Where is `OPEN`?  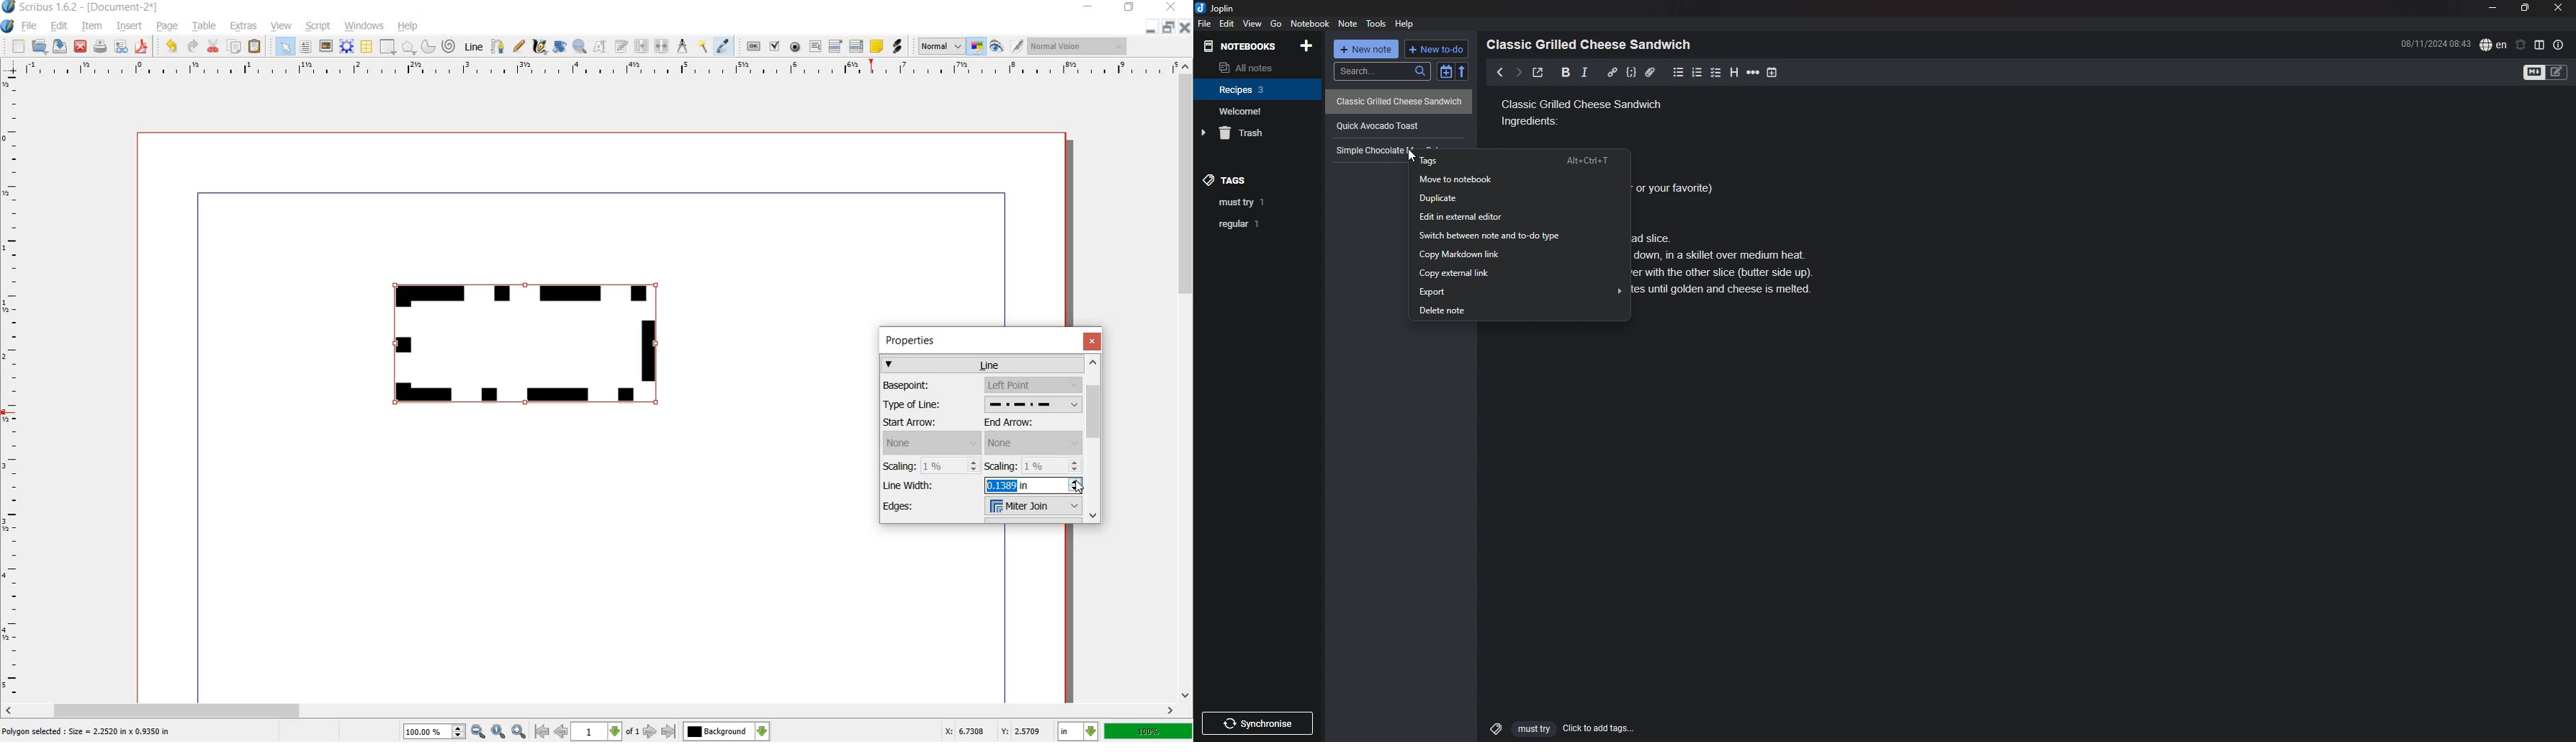 OPEN is located at coordinates (40, 47).